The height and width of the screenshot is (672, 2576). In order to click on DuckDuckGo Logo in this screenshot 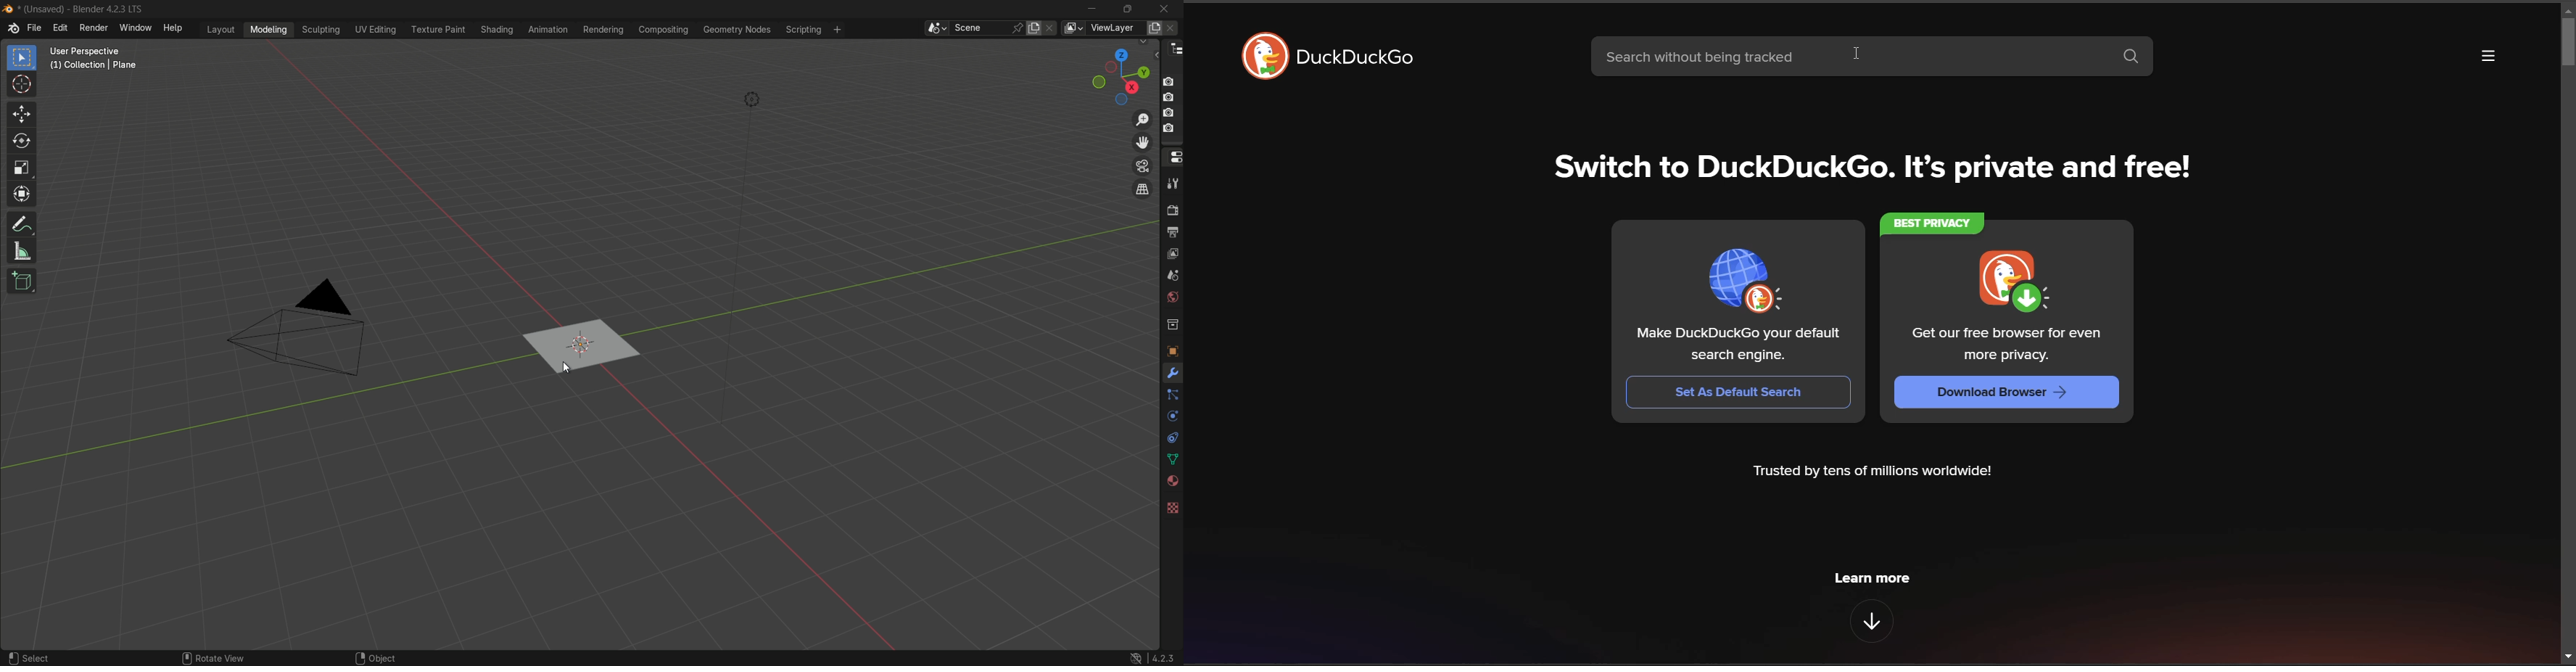, I will do `click(1263, 59)`.